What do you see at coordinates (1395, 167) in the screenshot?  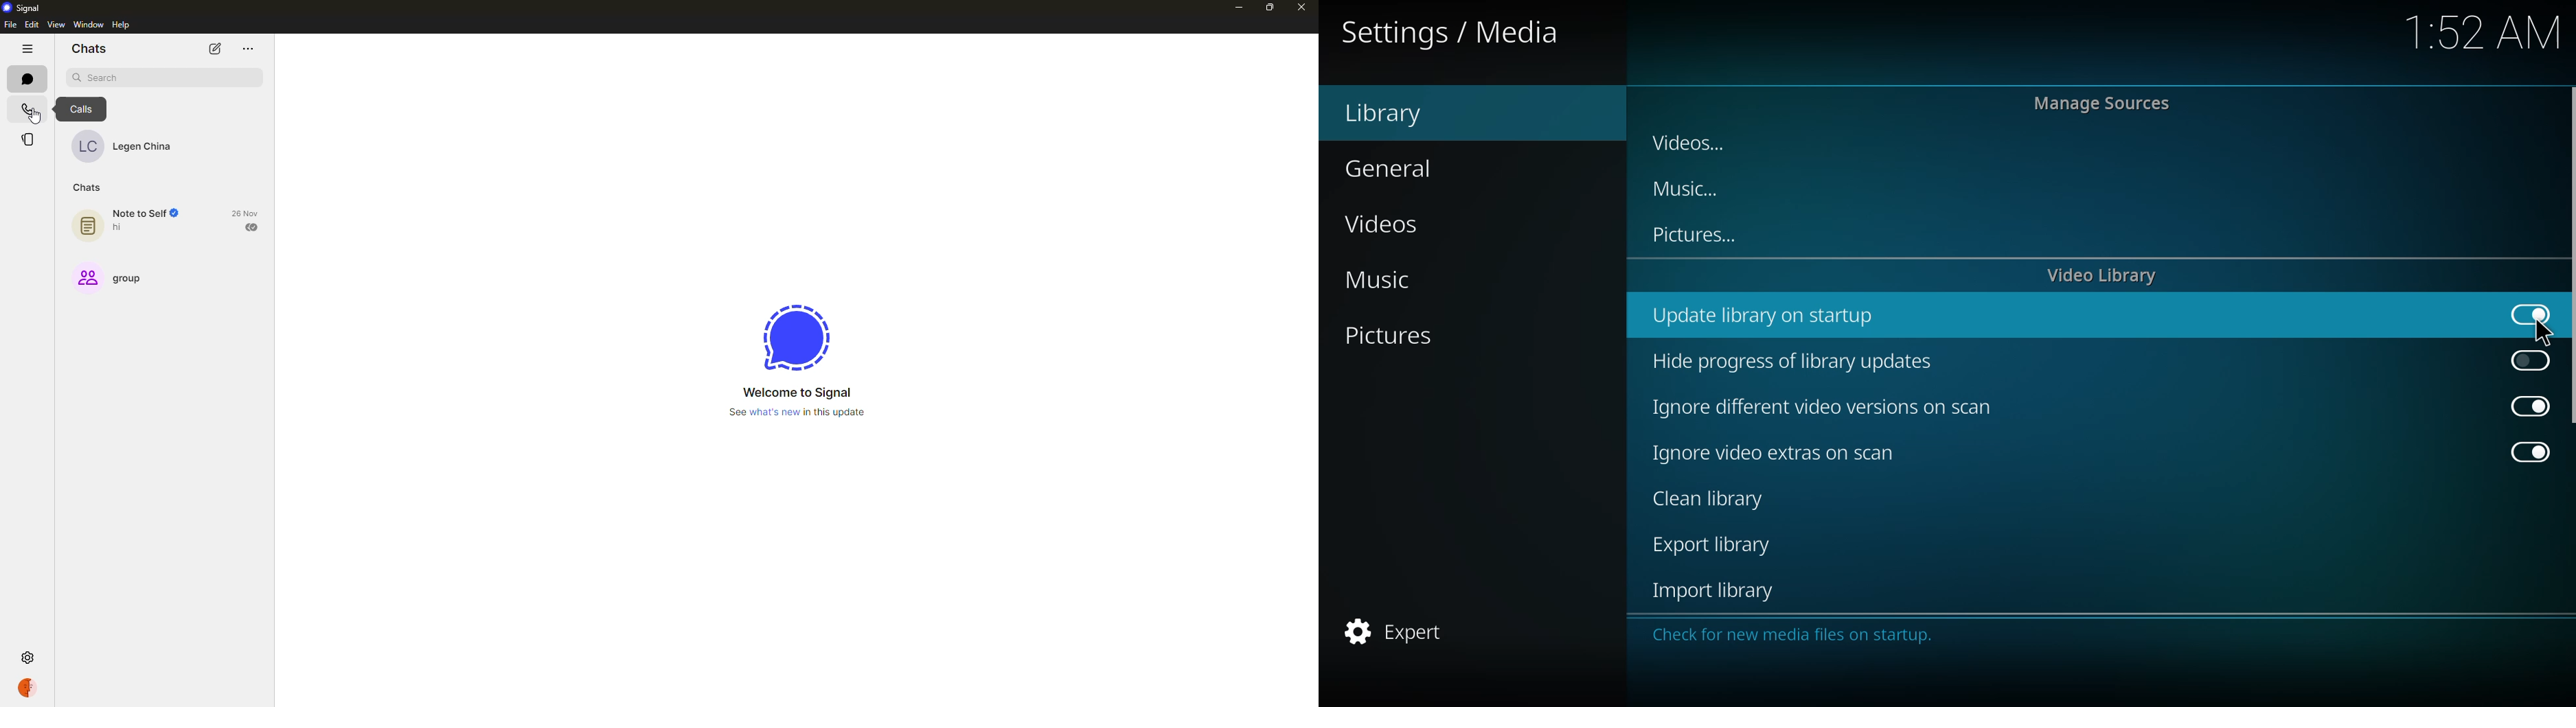 I see `general` at bounding box center [1395, 167].